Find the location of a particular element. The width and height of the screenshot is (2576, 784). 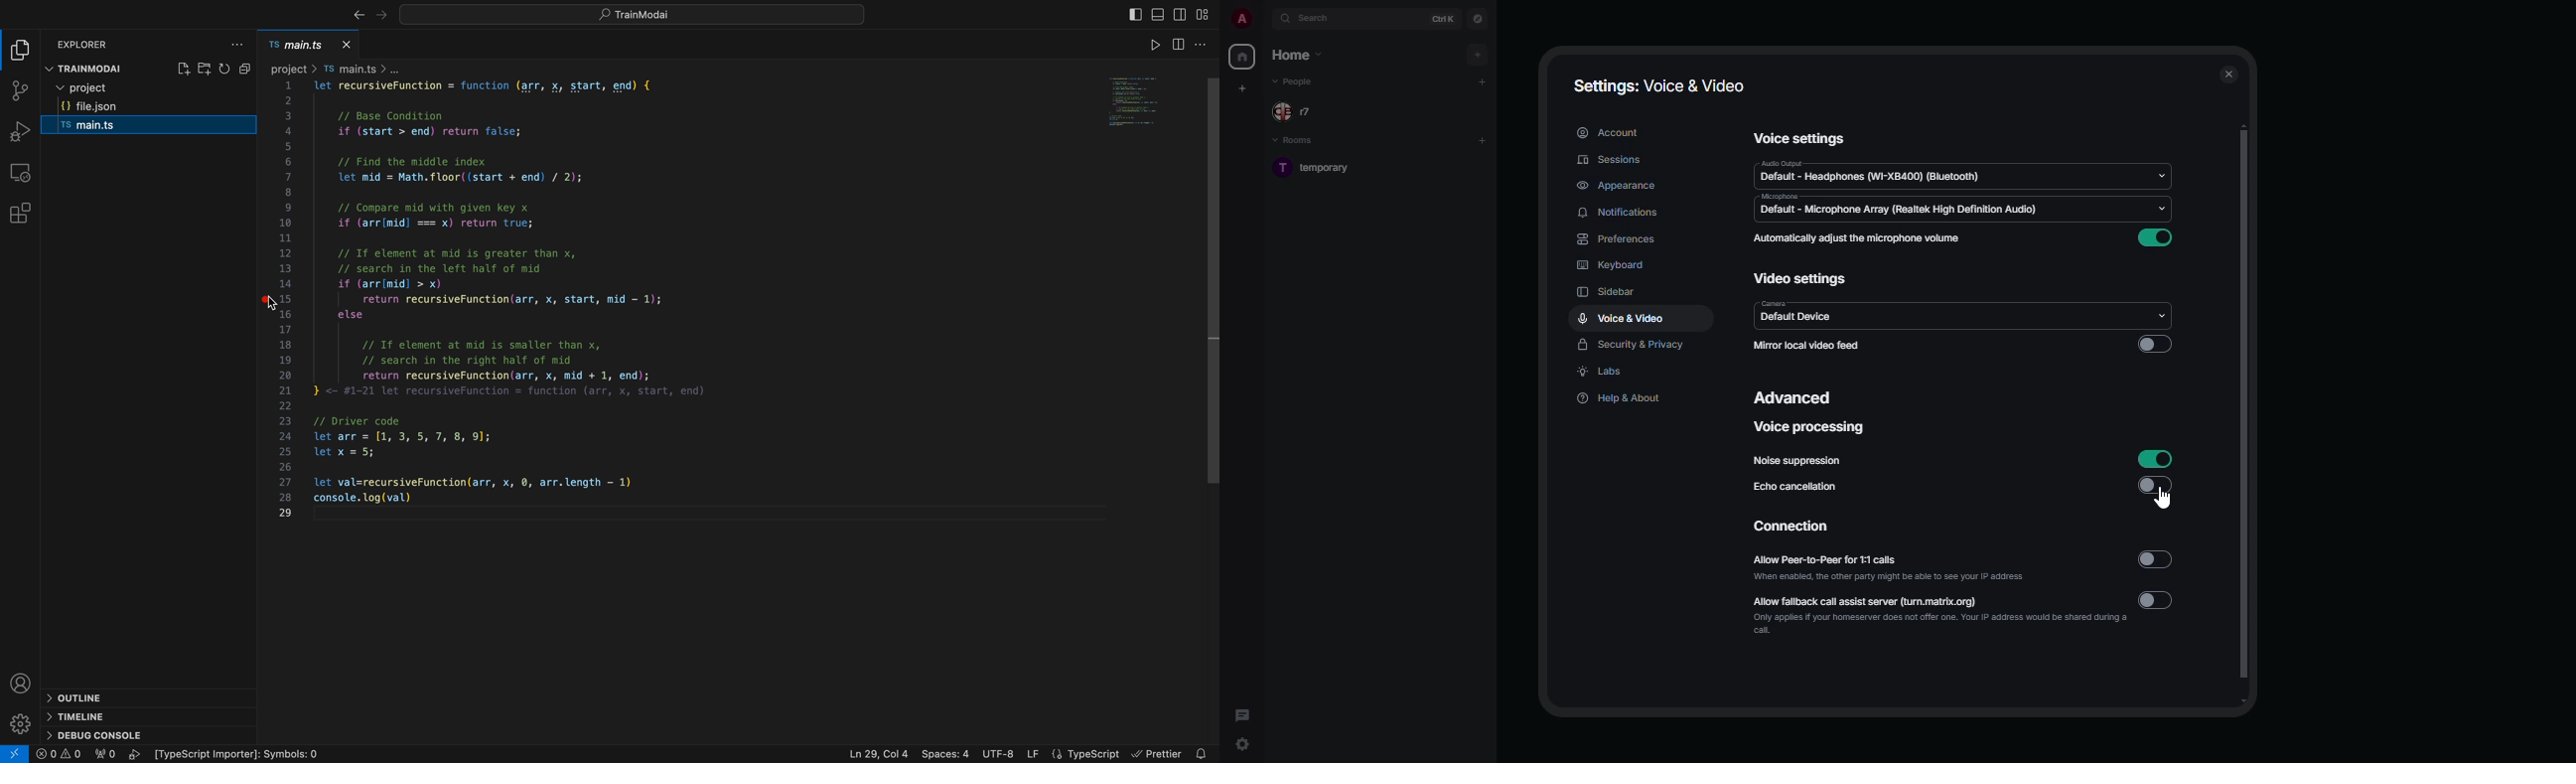

noise suppression is located at coordinates (1800, 462).